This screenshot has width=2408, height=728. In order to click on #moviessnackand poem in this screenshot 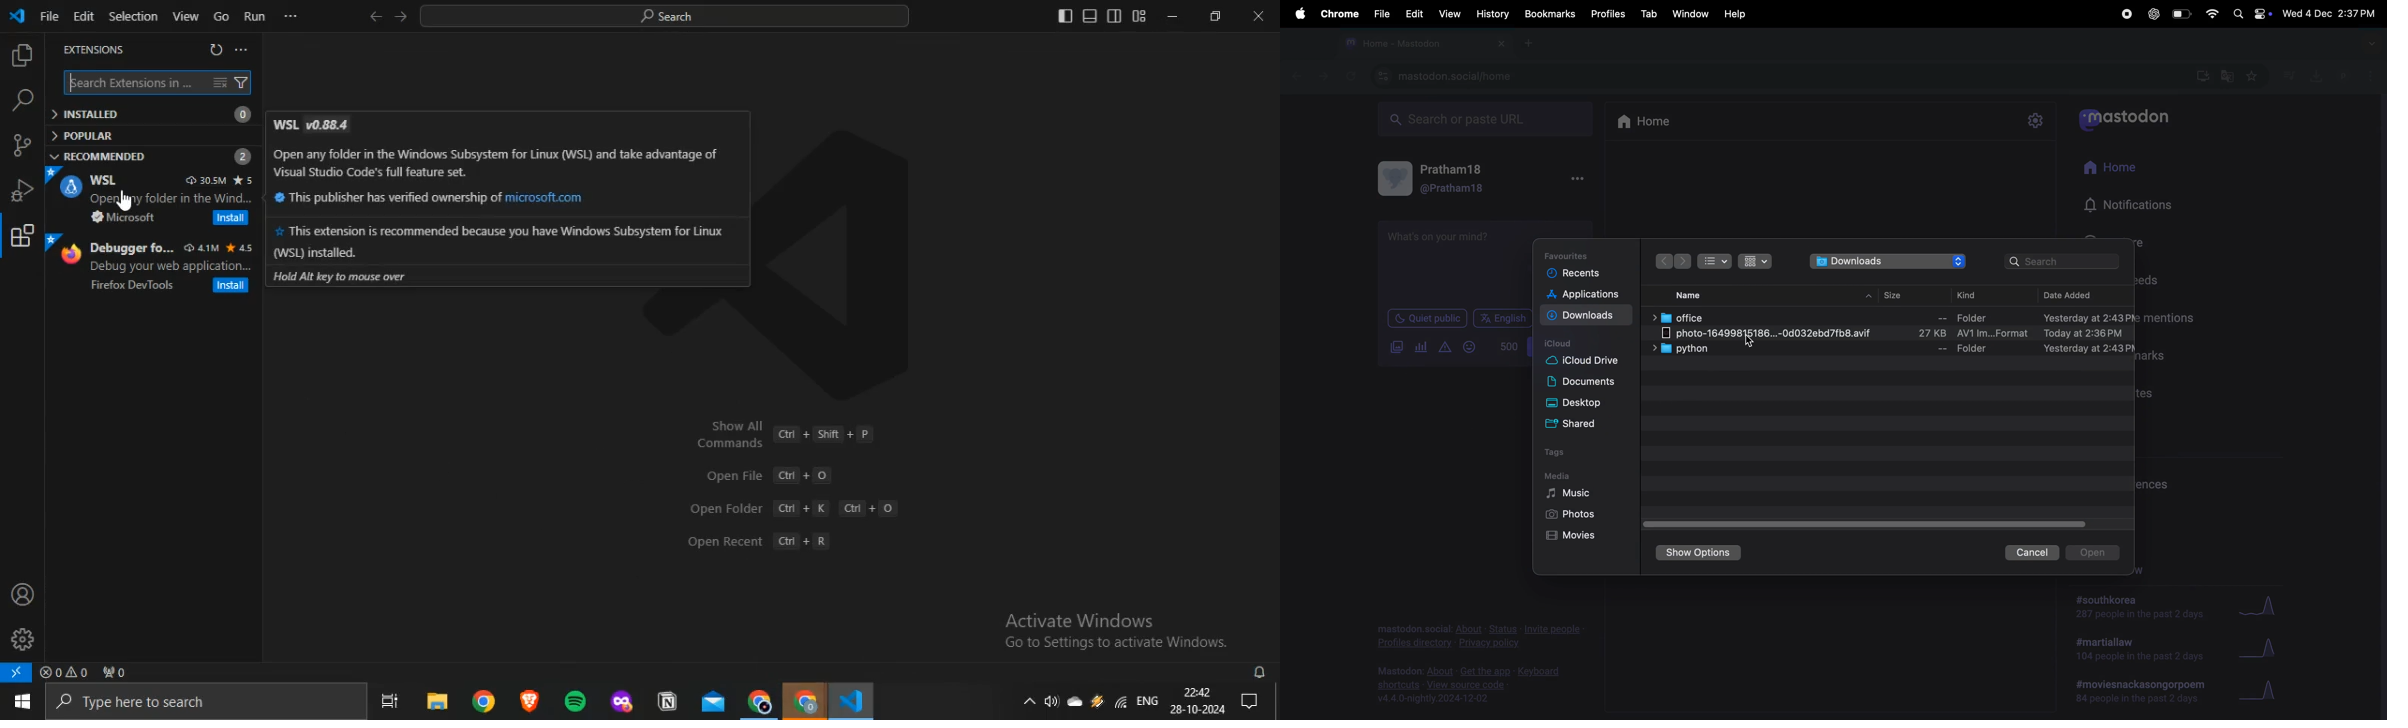, I will do `click(2145, 689)`.